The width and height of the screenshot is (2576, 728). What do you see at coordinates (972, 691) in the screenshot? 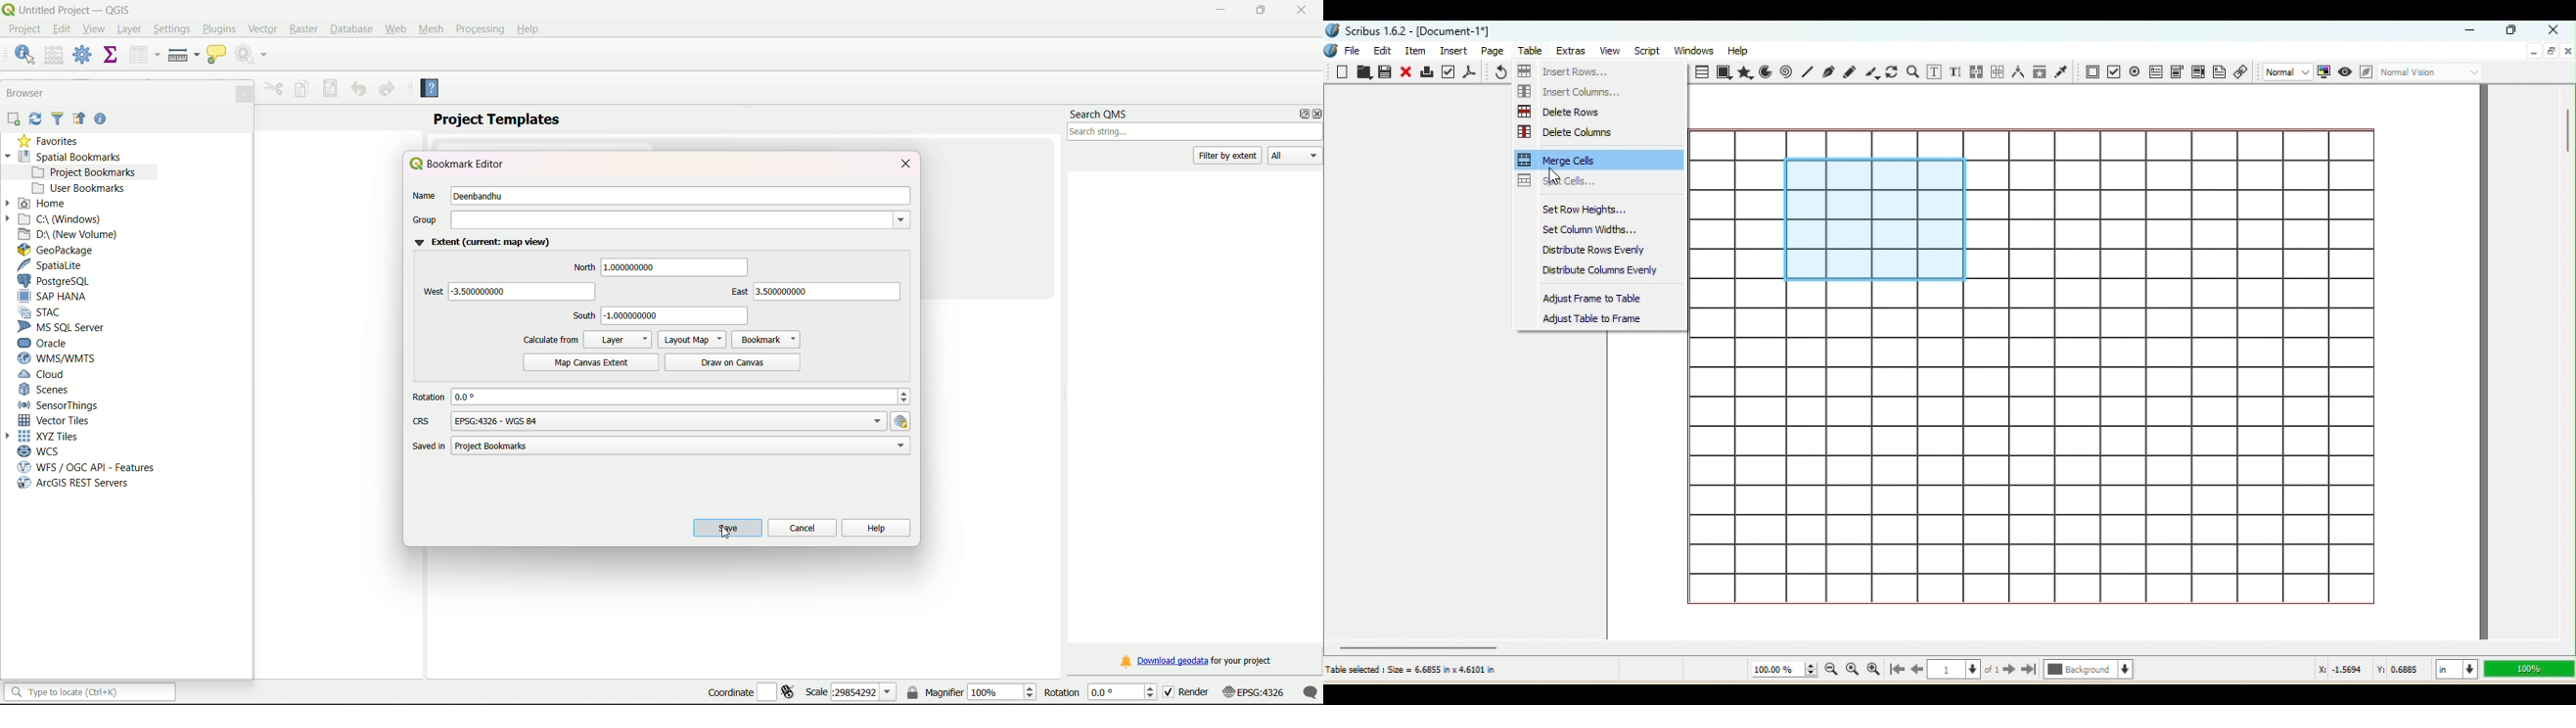
I see `magnifier` at bounding box center [972, 691].